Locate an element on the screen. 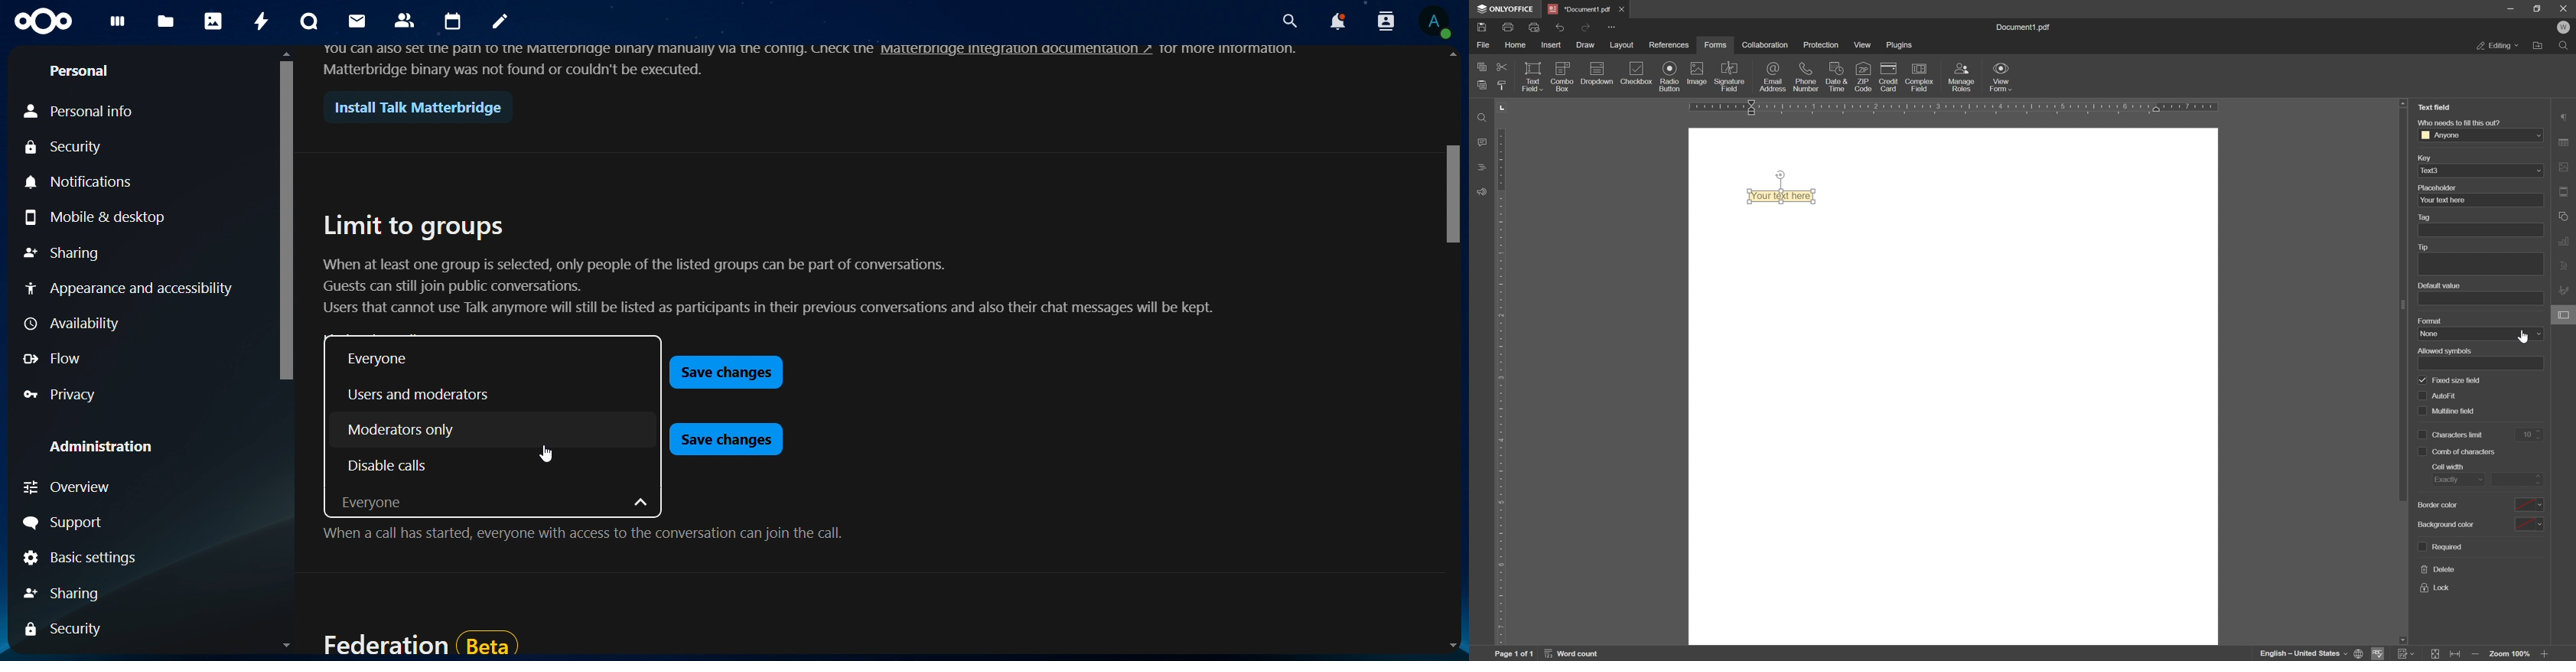  background color is located at coordinates (2445, 525).